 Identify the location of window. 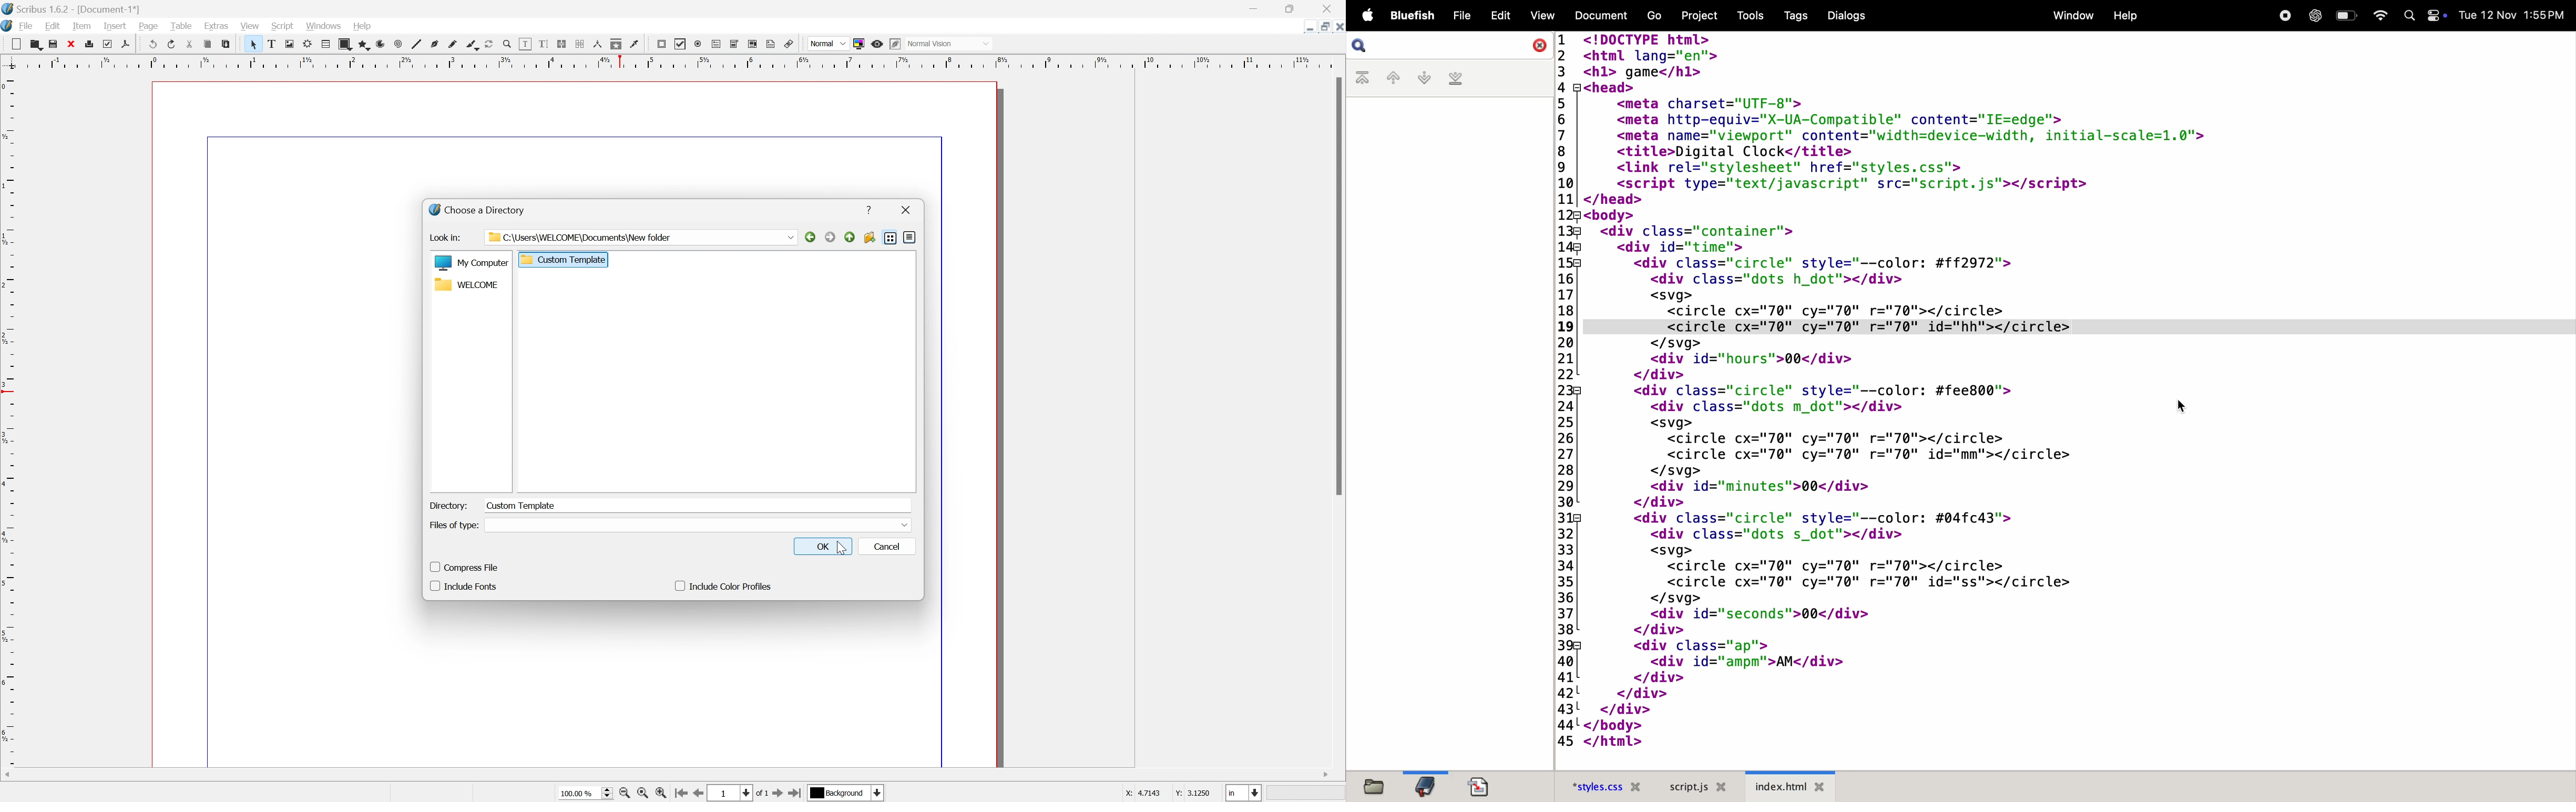
(2070, 15).